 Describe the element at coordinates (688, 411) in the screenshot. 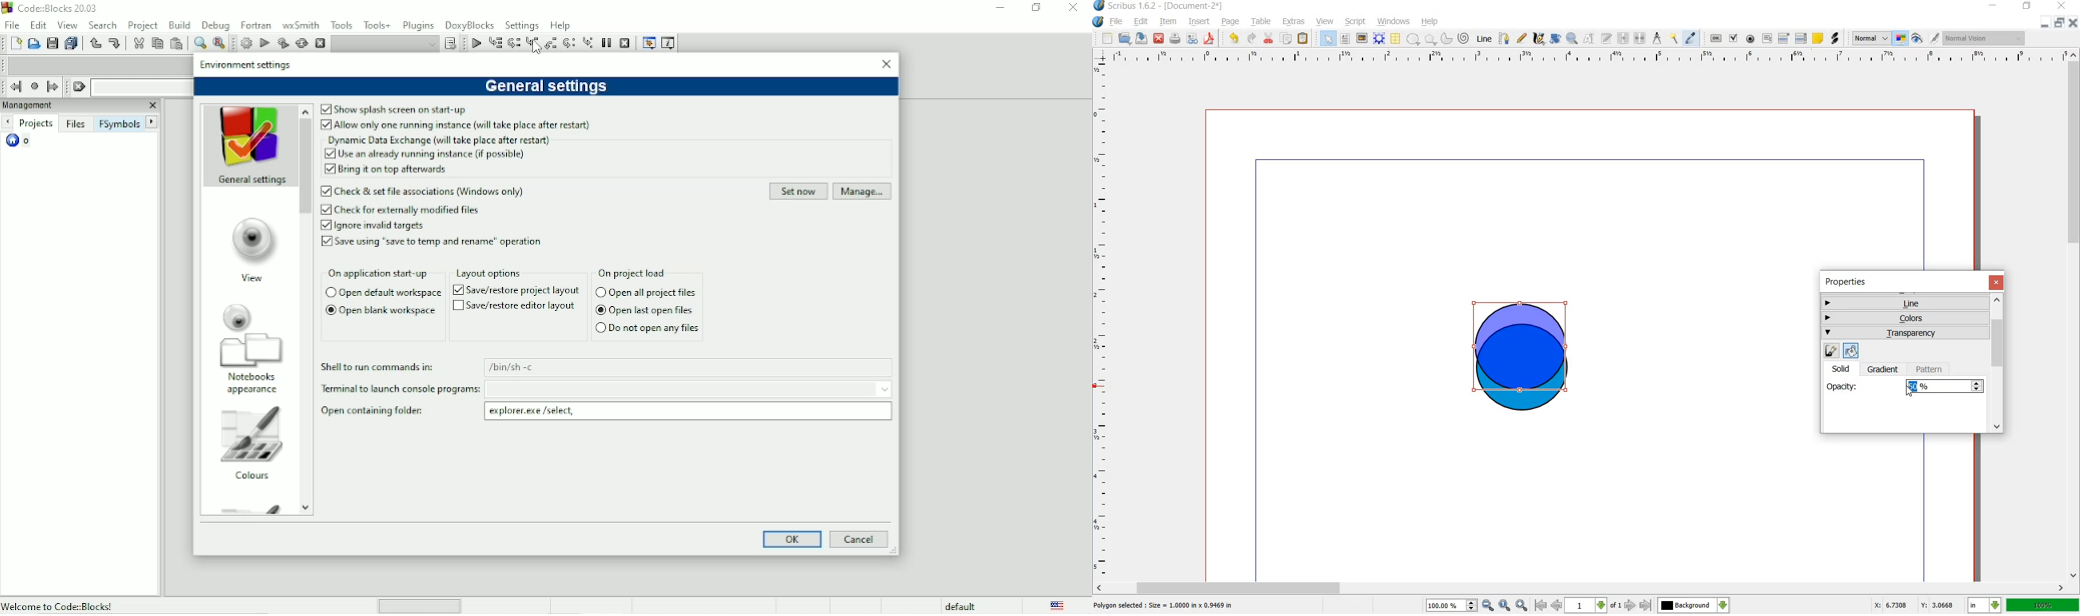

I see `explorer.exe/select` at that location.